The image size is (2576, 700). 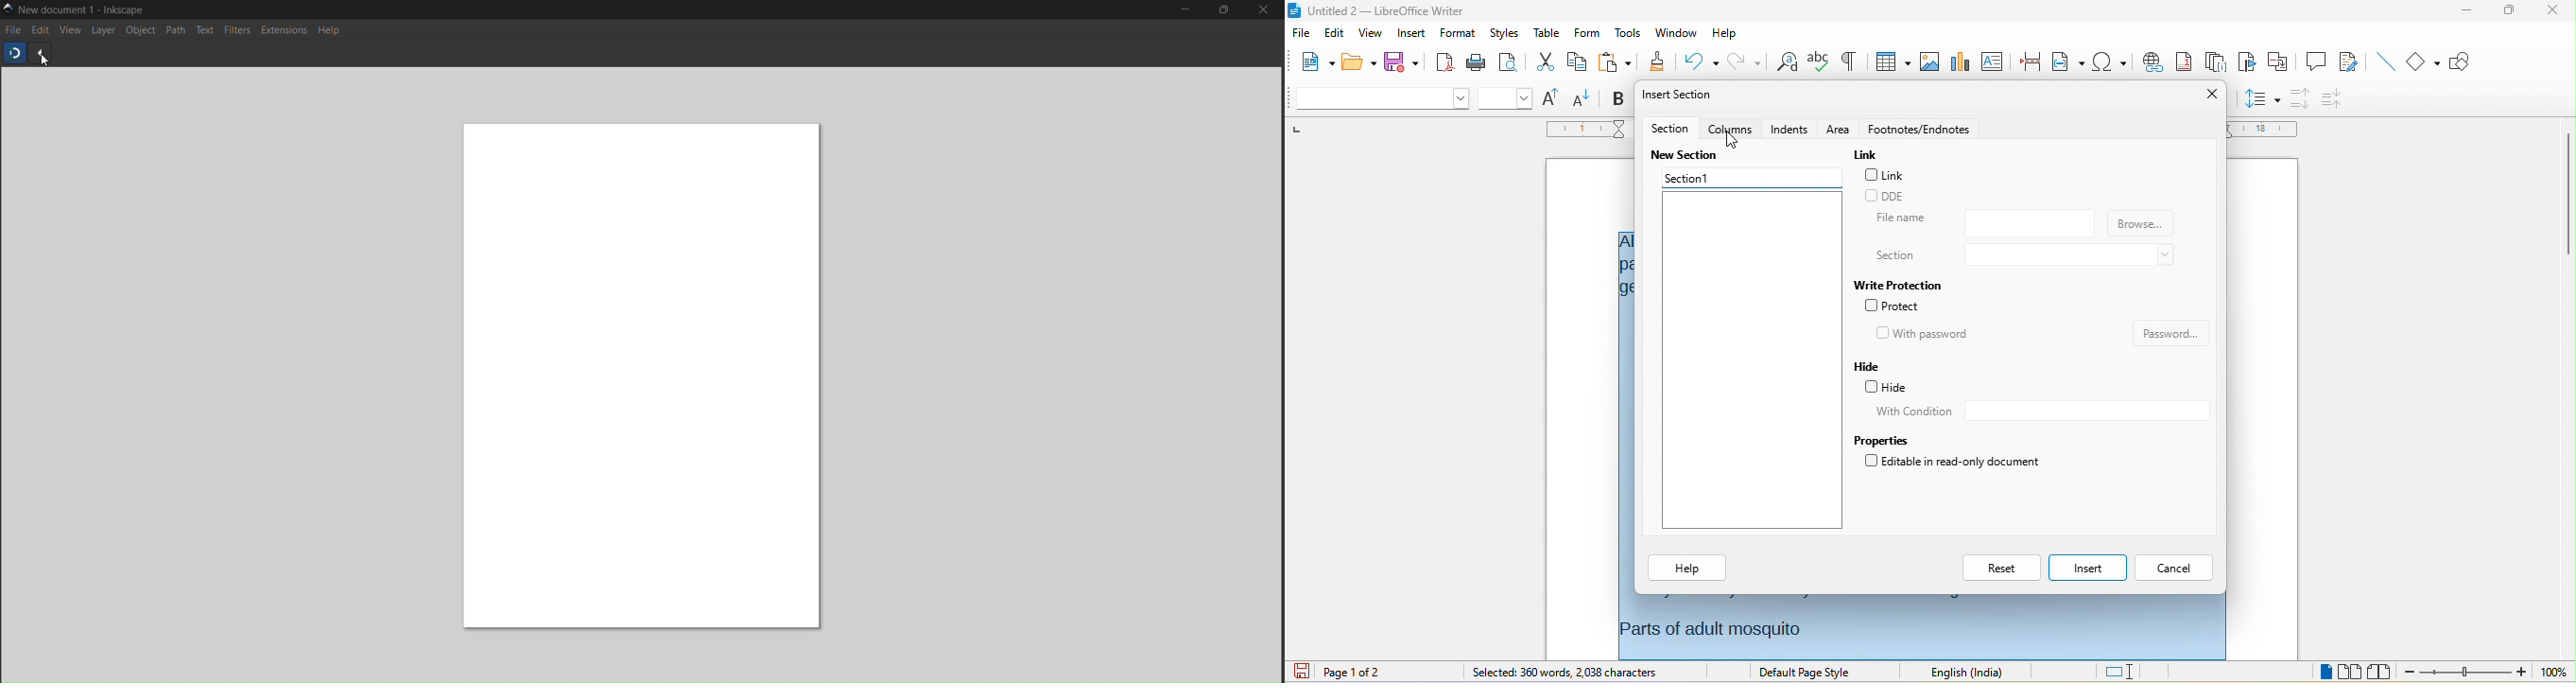 I want to click on section 1, so click(x=1747, y=178).